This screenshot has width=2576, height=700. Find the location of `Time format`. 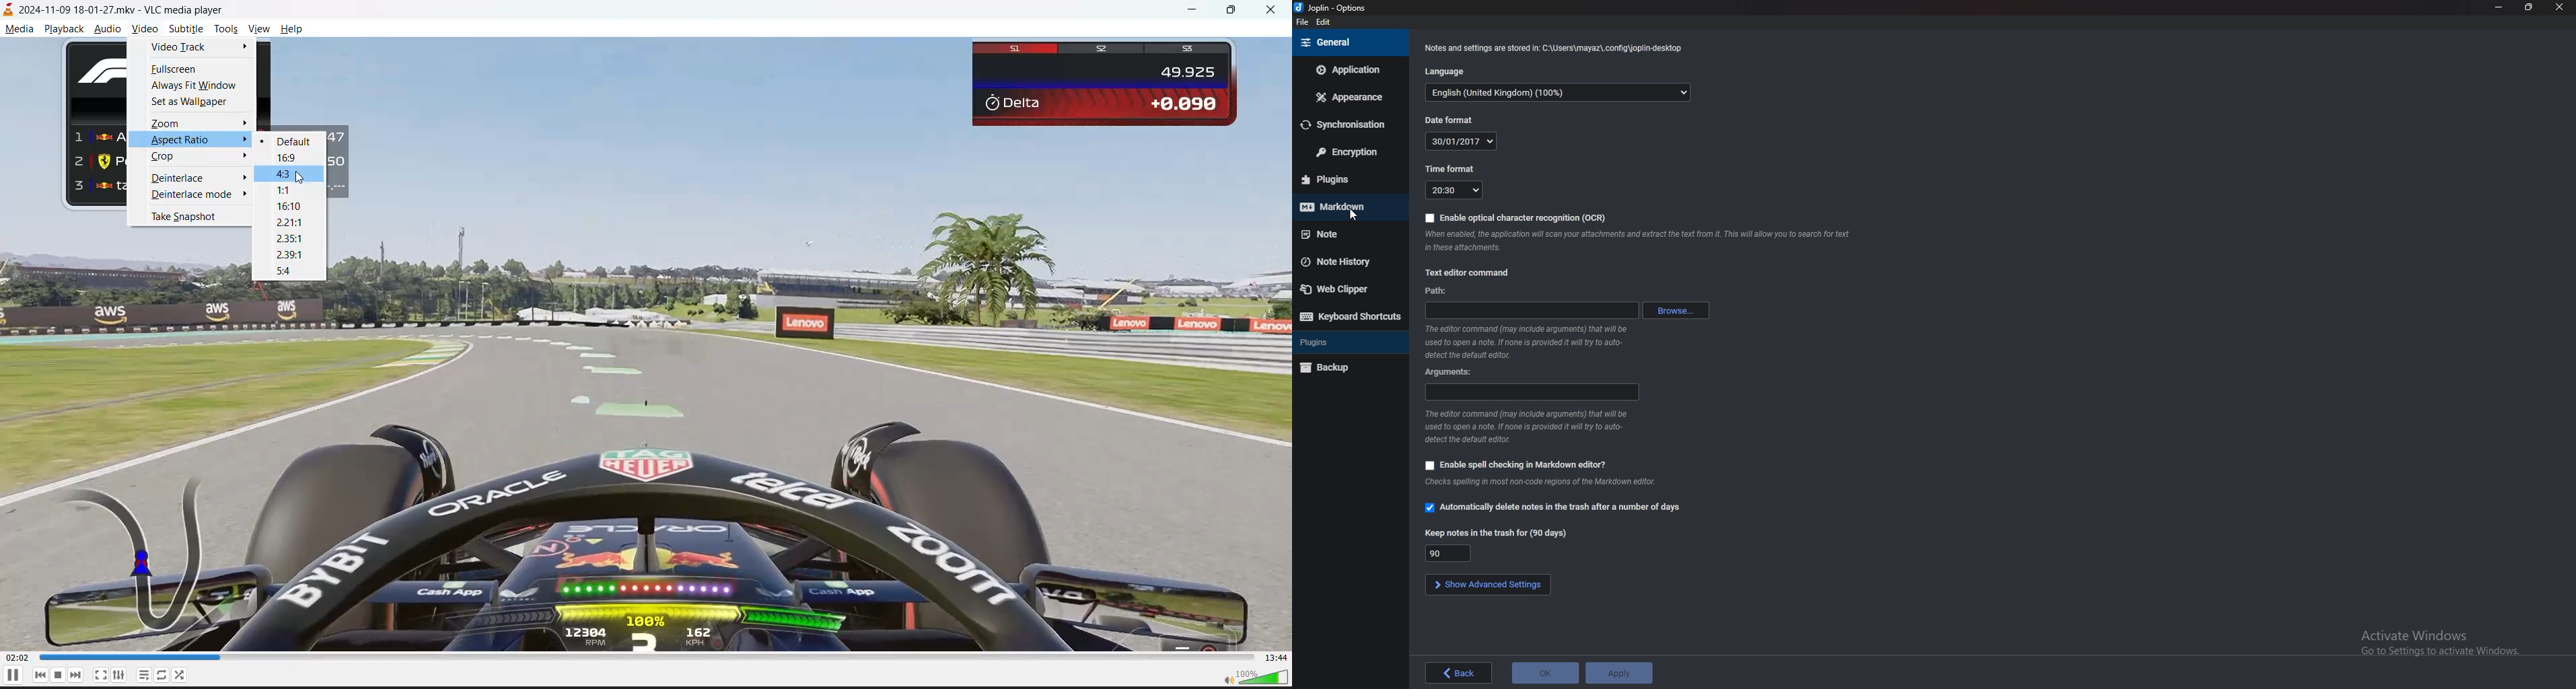

Time format is located at coordinates (1454, 189).